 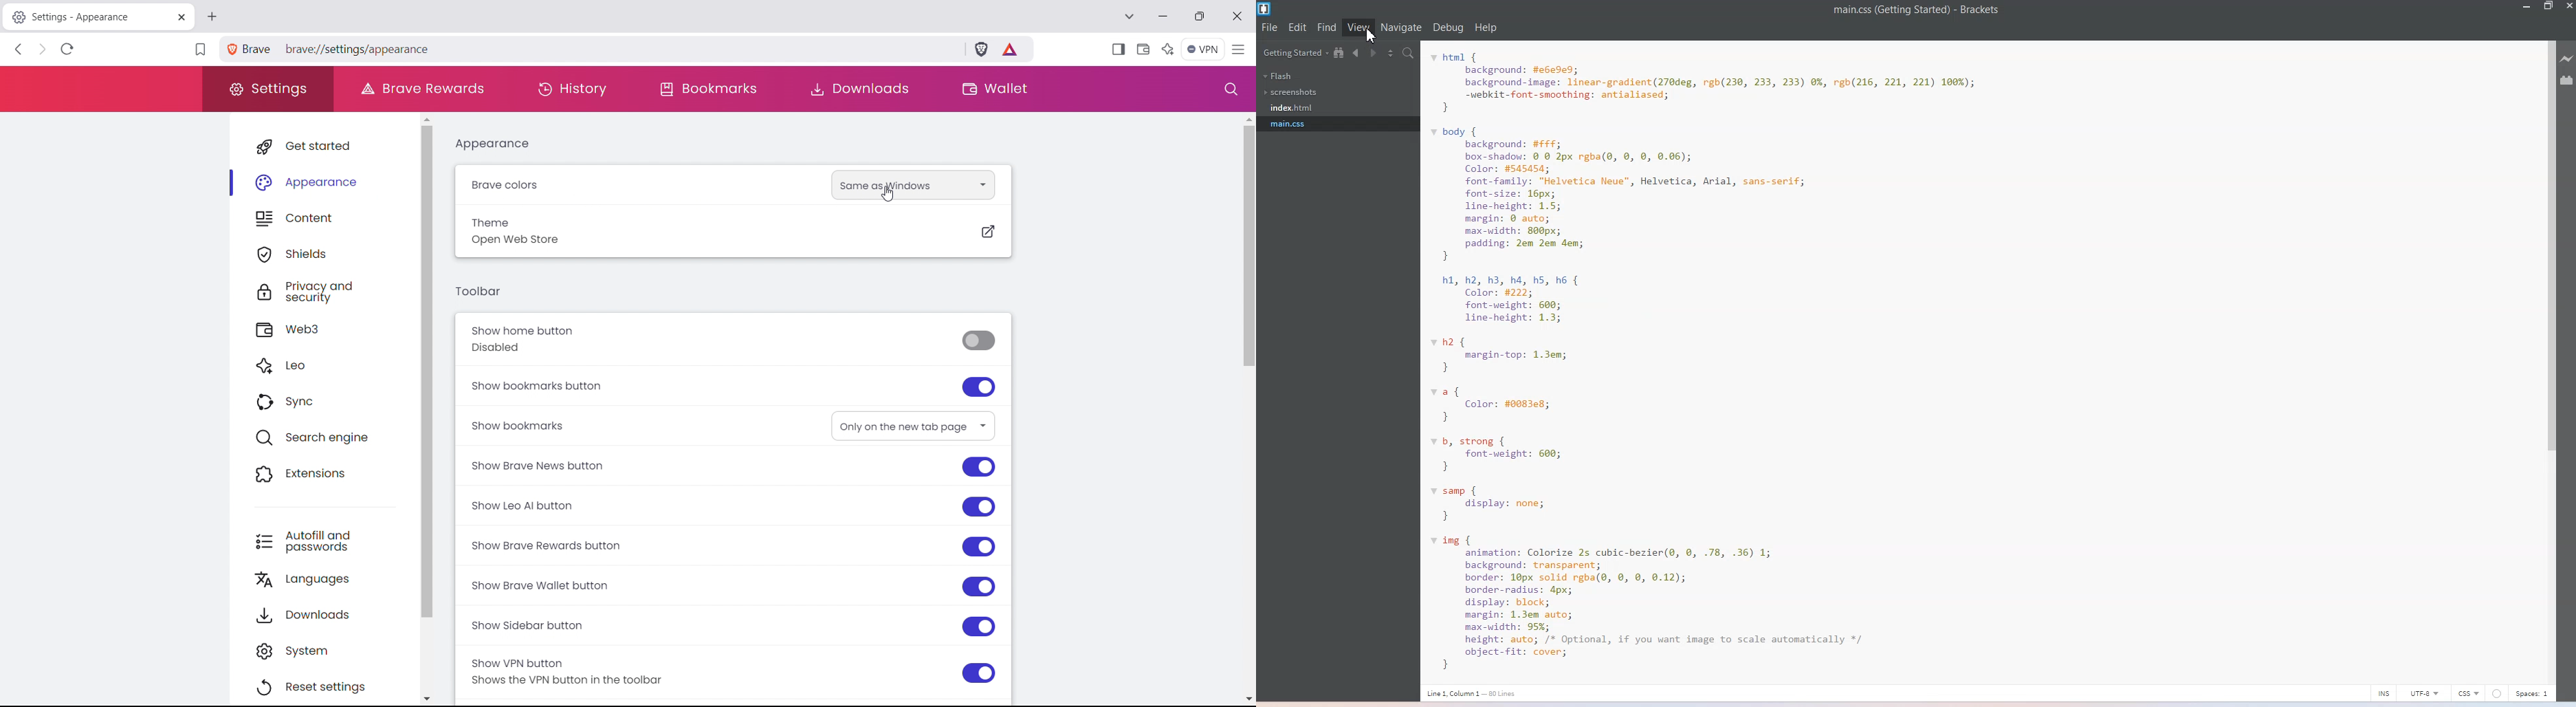 I want to click on Find, so click(x=1327, y=27).